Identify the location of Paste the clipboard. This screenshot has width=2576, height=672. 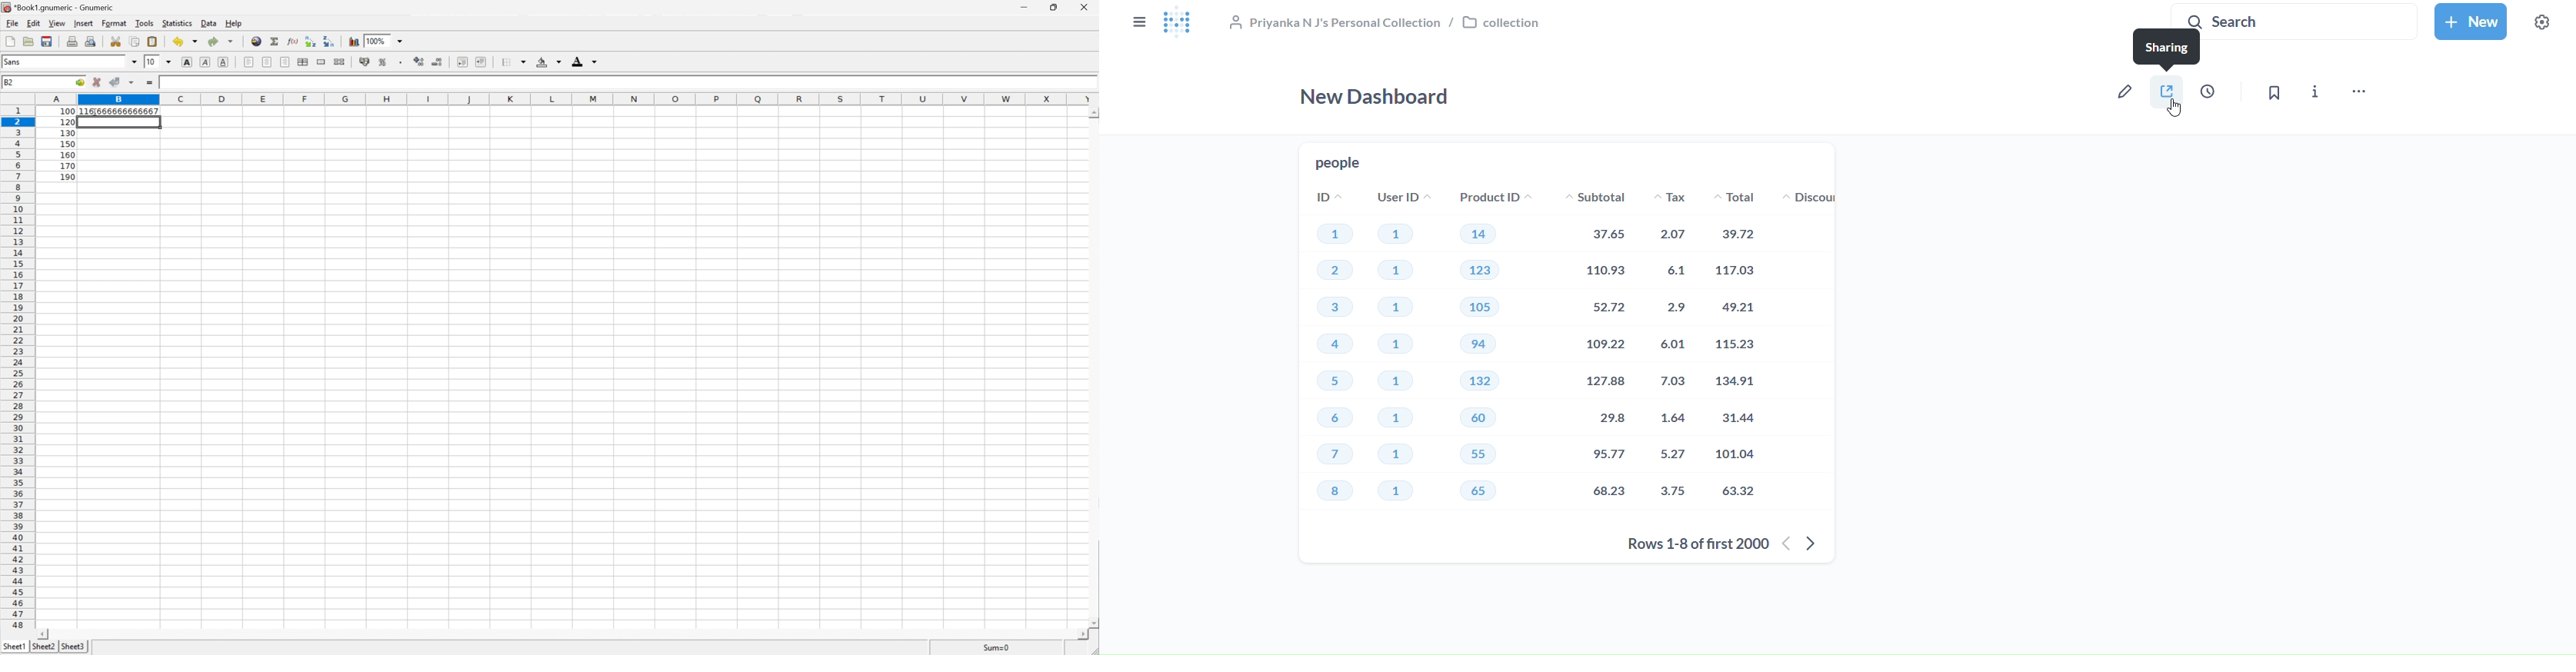
(154, 41).